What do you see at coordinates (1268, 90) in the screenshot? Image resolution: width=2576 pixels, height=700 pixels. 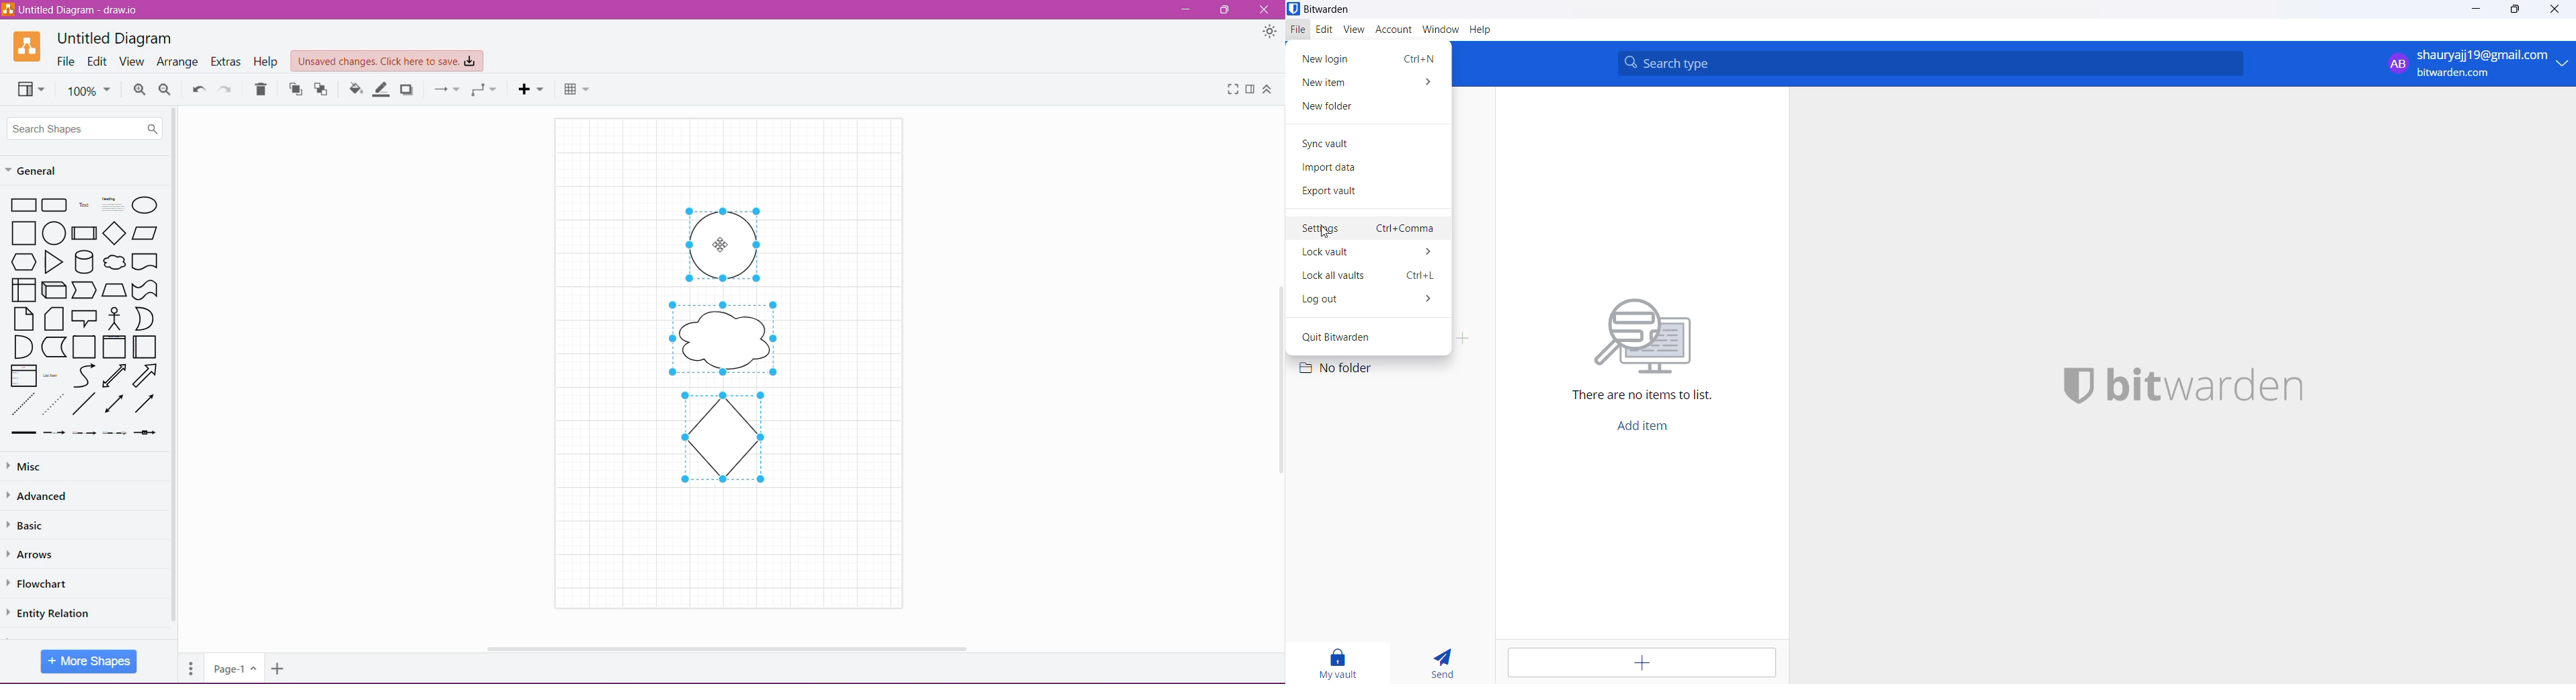 I see `Expand/Collapse` at bounding box center [1268, 90].